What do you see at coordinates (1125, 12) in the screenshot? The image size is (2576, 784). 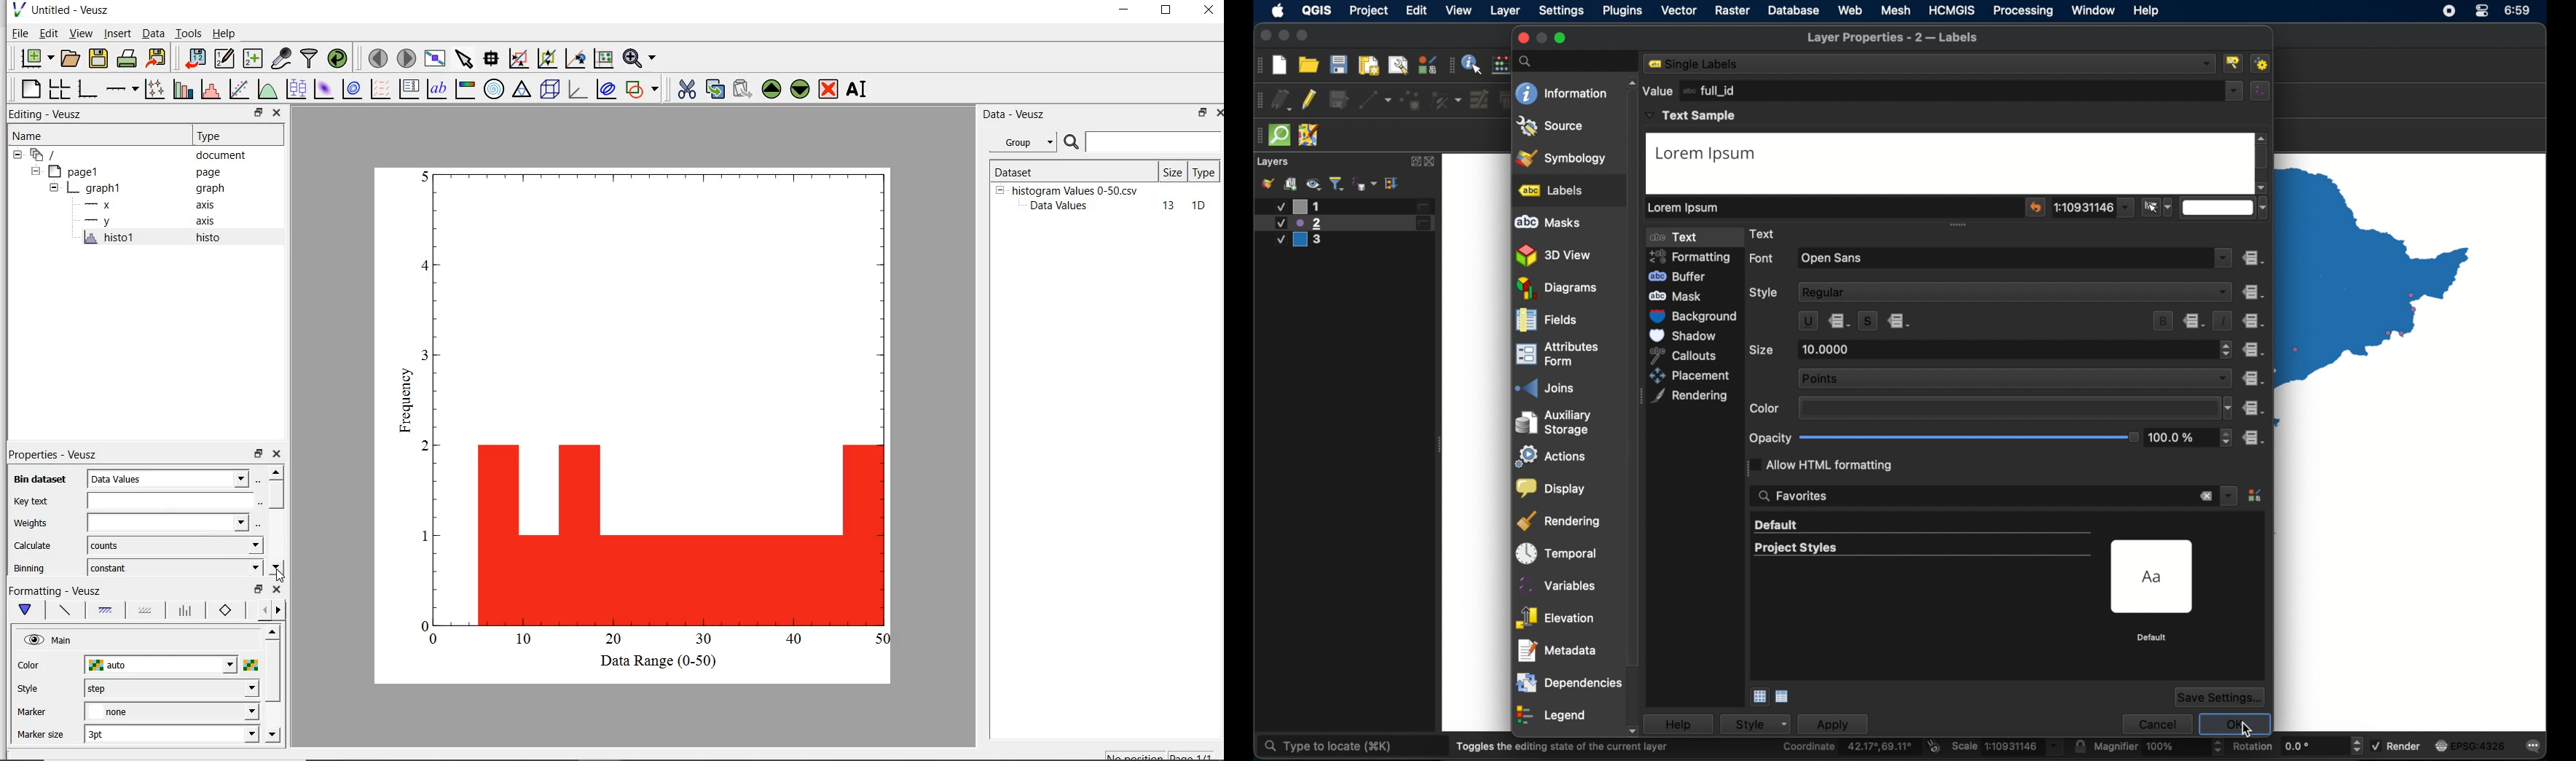 I see `minimize` at bounding box center [1125, 12].